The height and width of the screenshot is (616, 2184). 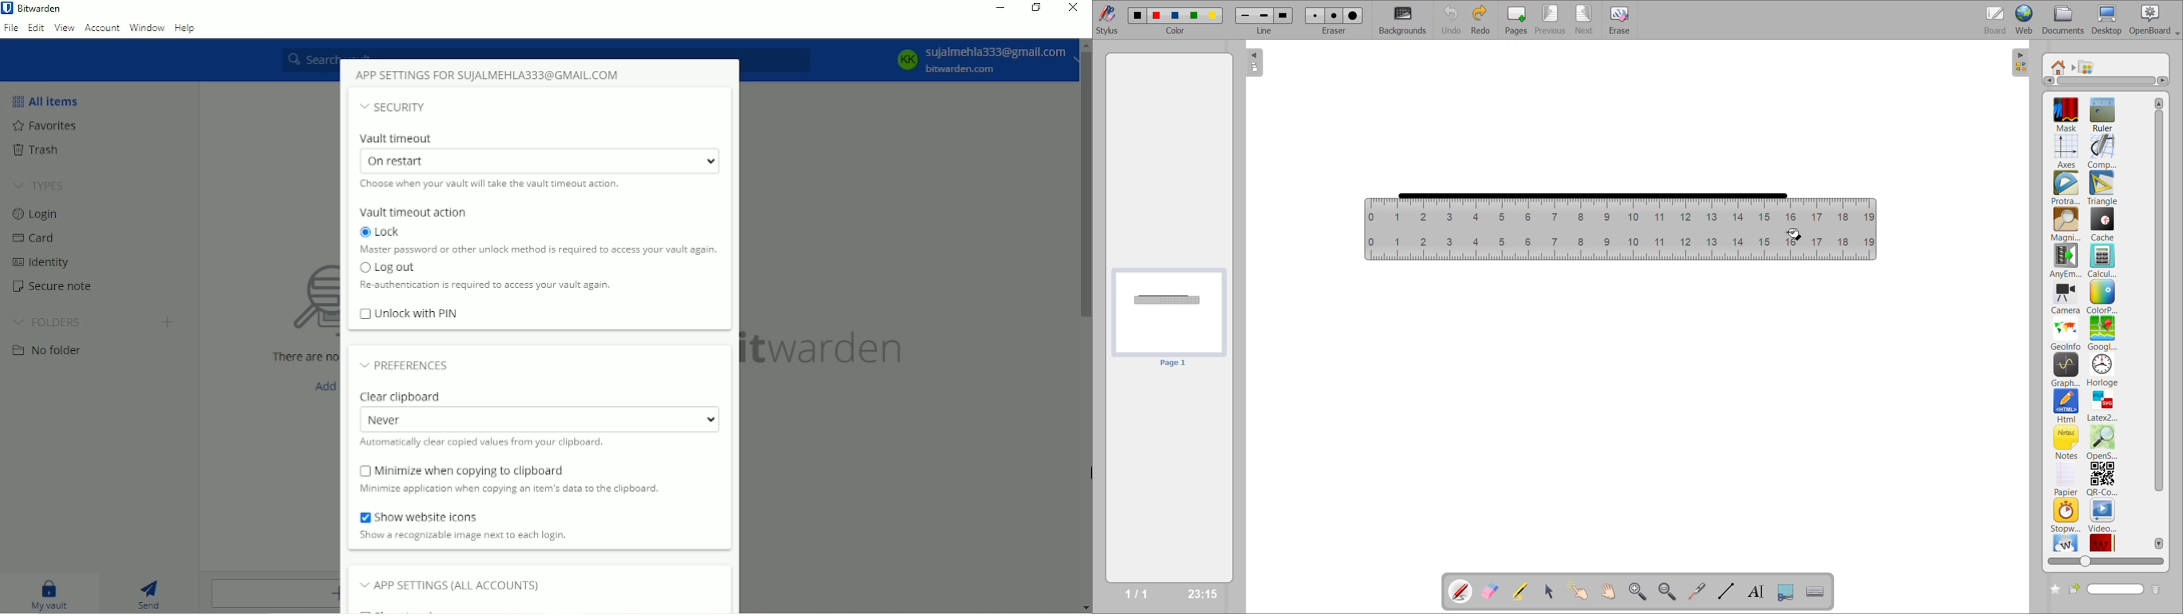 I want to click on Identity, so click(x=38, y=262).